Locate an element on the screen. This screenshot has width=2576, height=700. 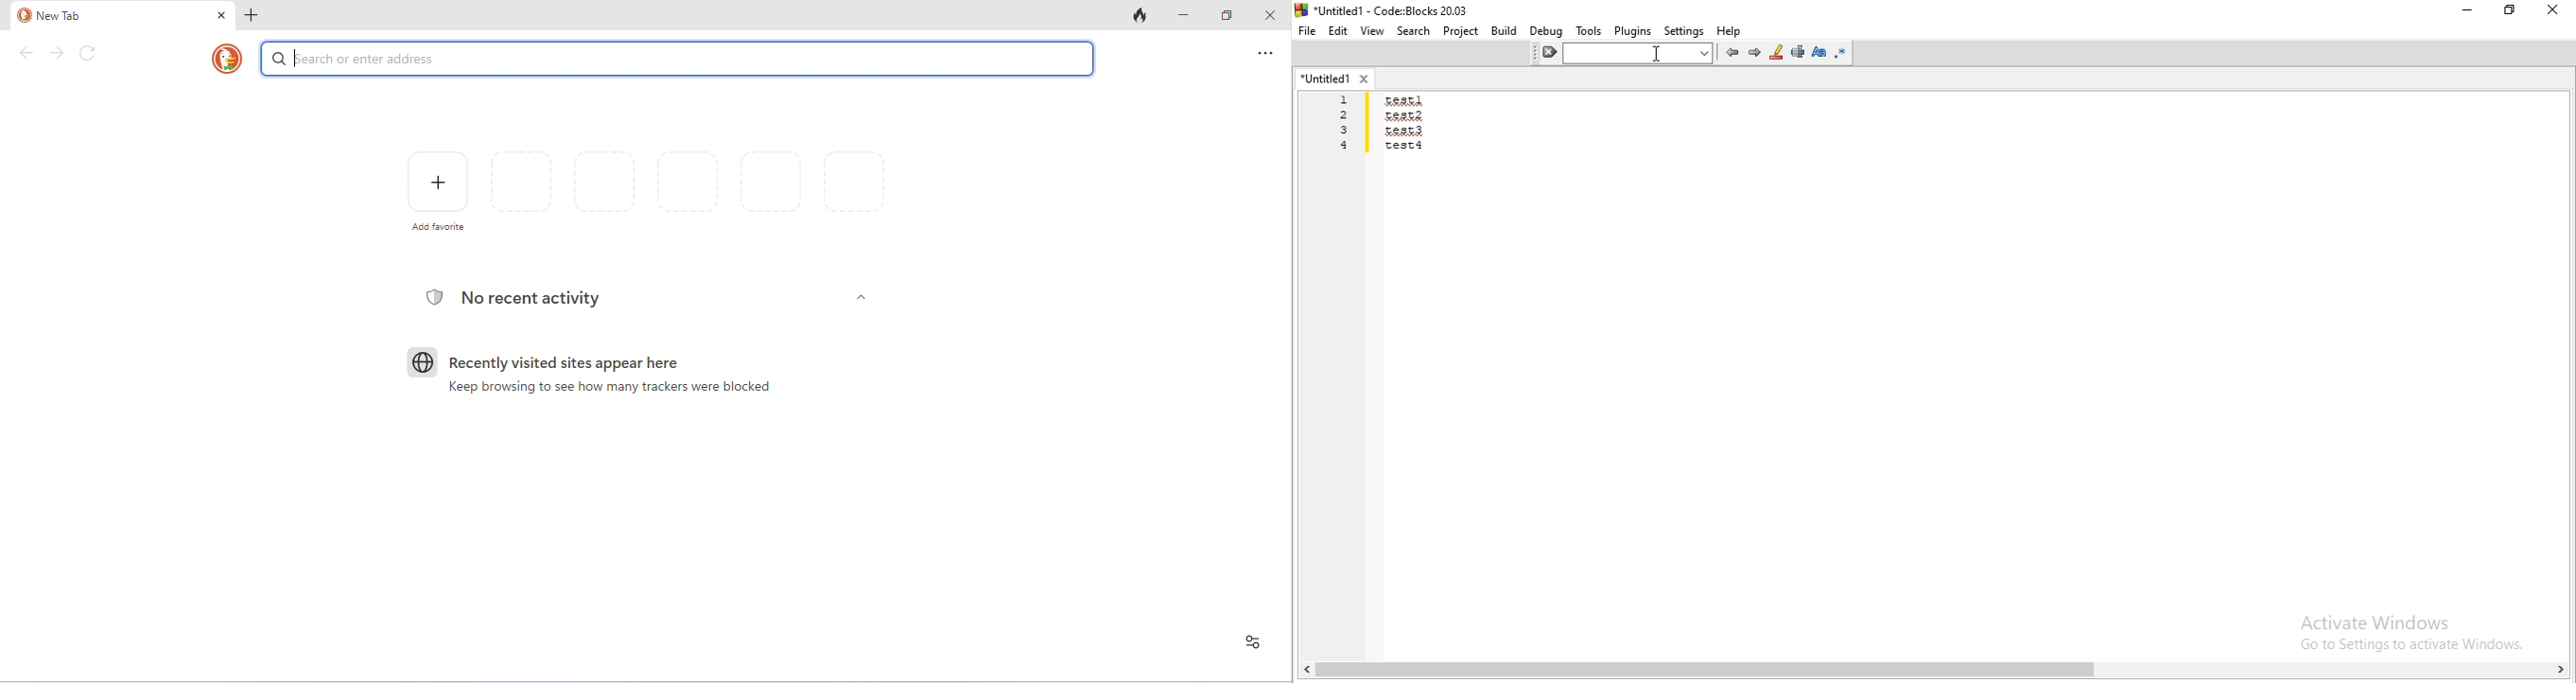
add favorite is located at coordinates (439, 182).